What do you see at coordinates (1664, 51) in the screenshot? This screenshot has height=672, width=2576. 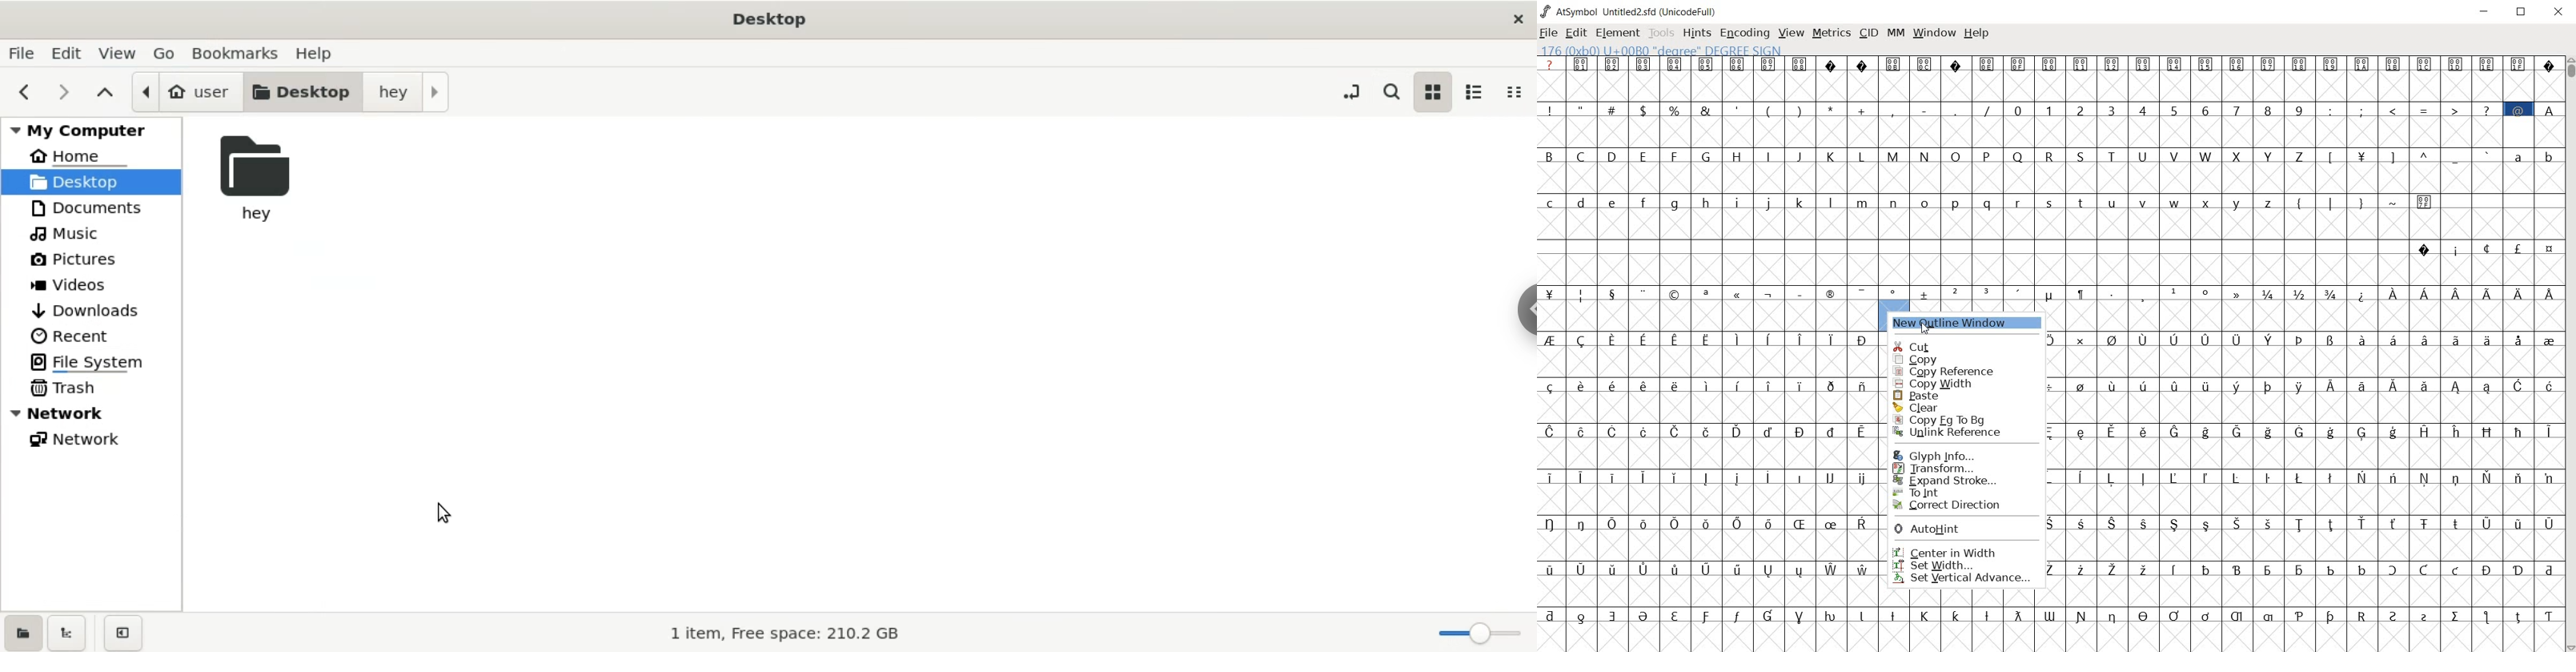 I see `176 (0xb0) U+00B00 "degree" Degree Sign` at bounding box center [1664, 51].